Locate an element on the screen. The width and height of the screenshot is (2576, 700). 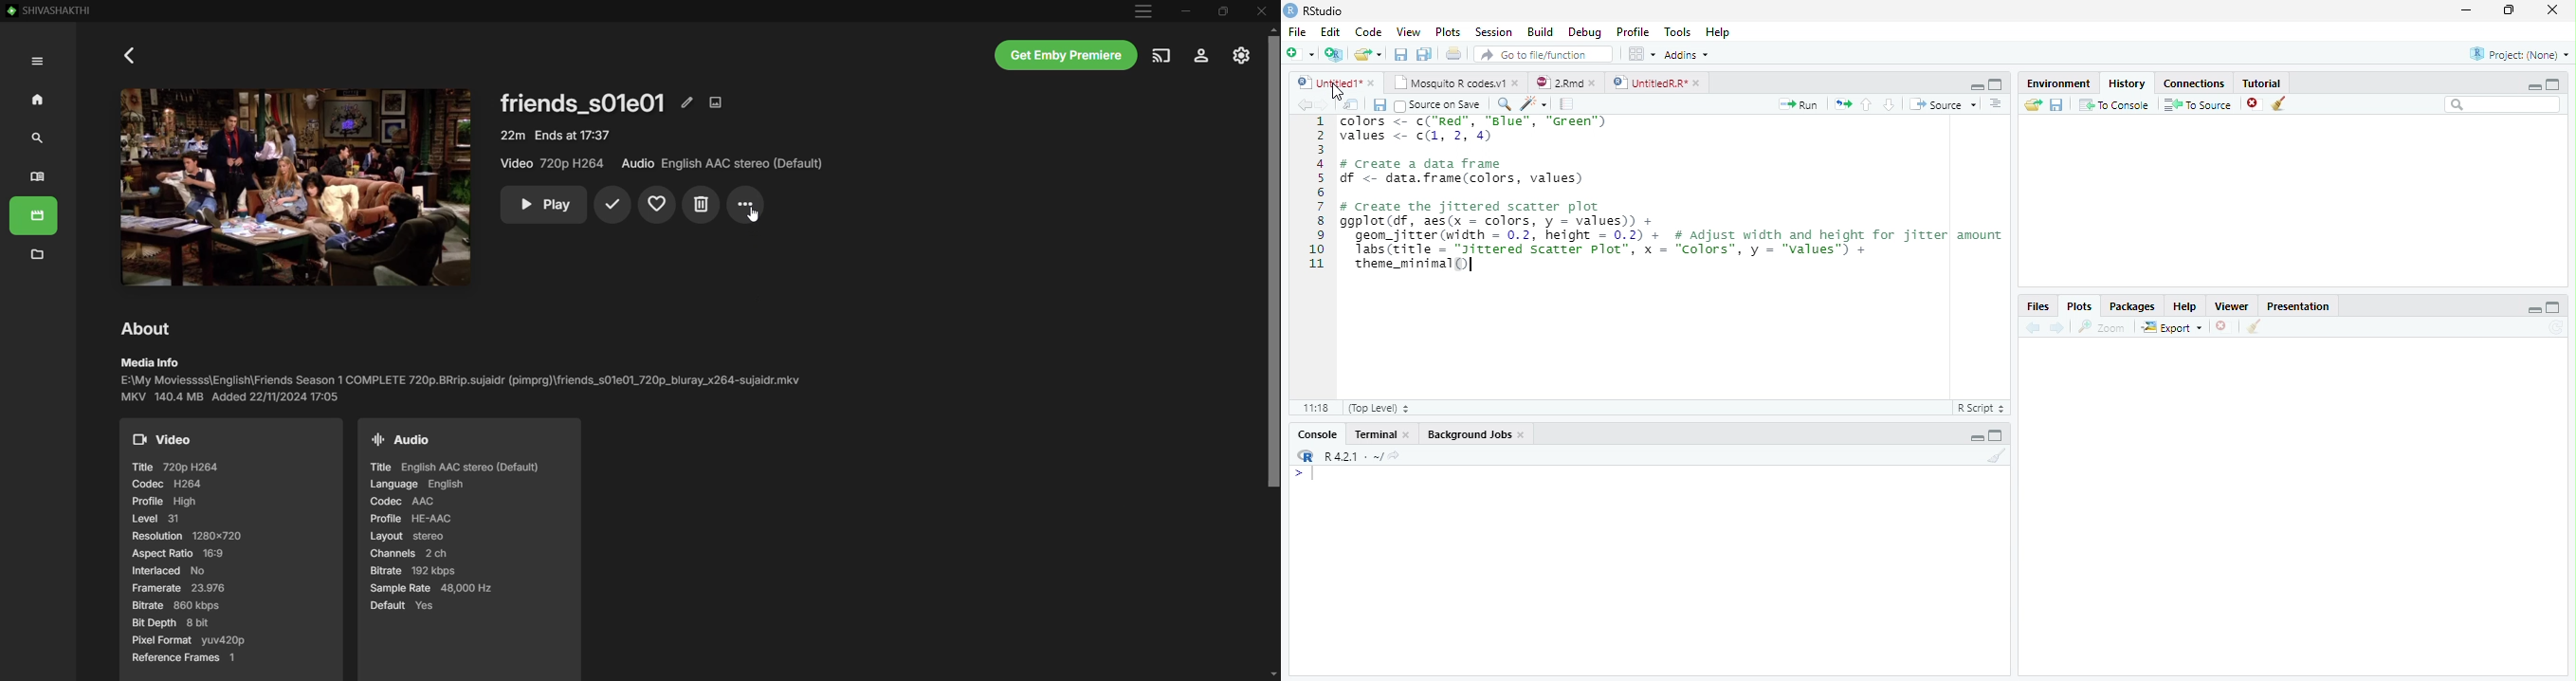
Connections is located at coordinates (2194, 83).